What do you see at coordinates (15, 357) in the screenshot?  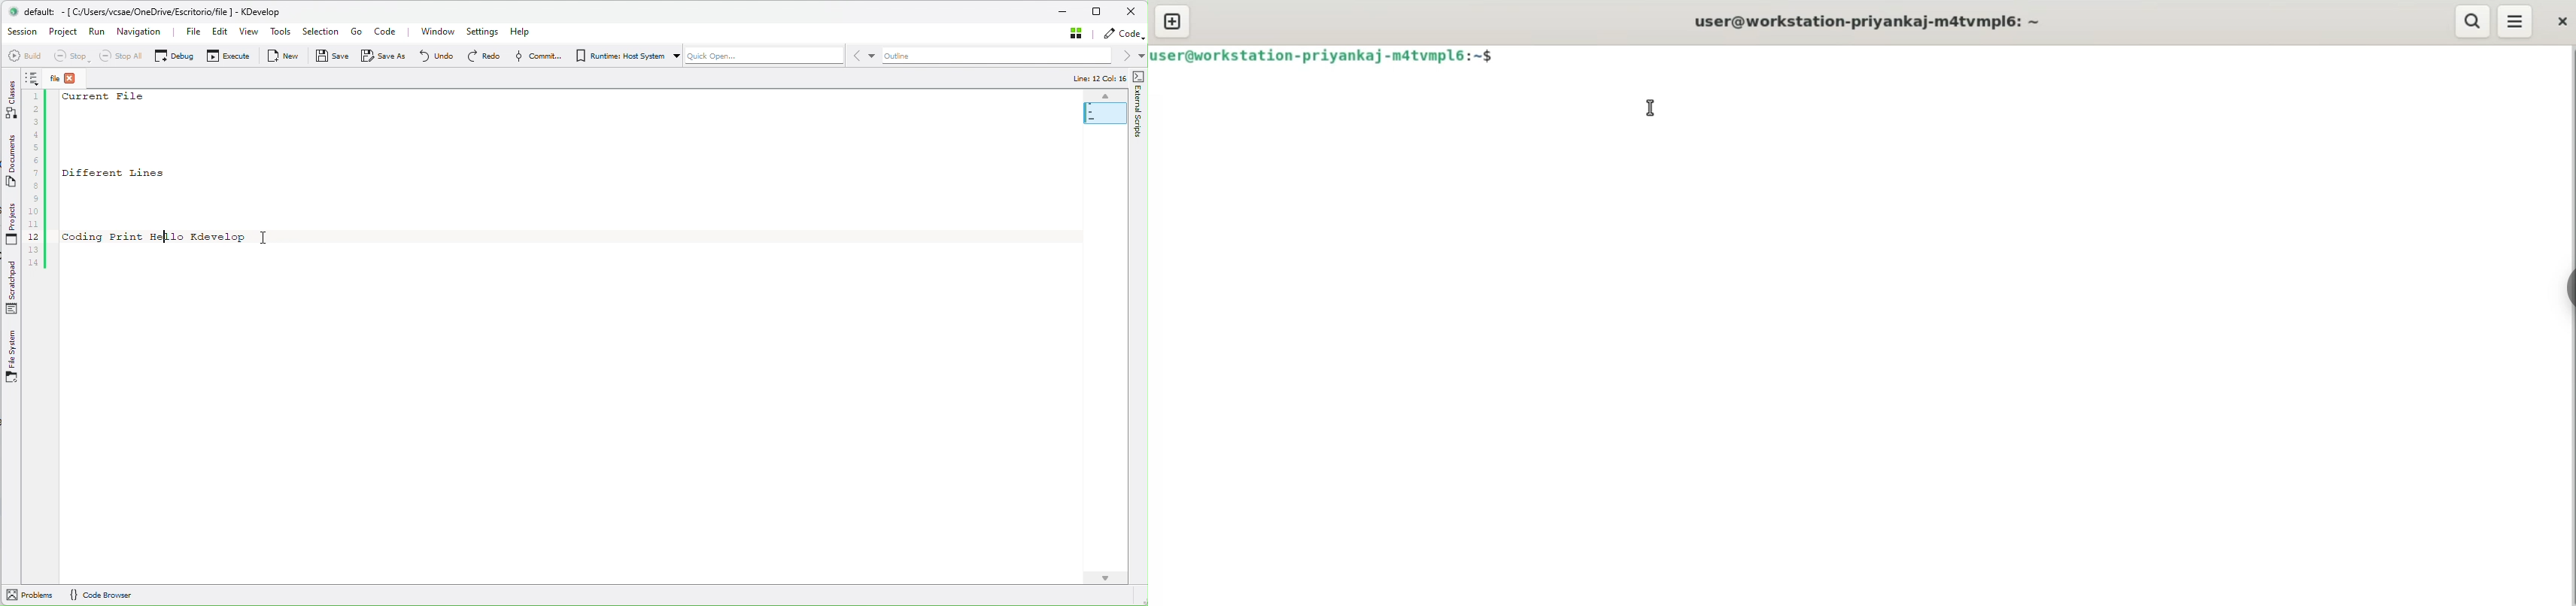 I see `File System` at bounding box center [15, 357].